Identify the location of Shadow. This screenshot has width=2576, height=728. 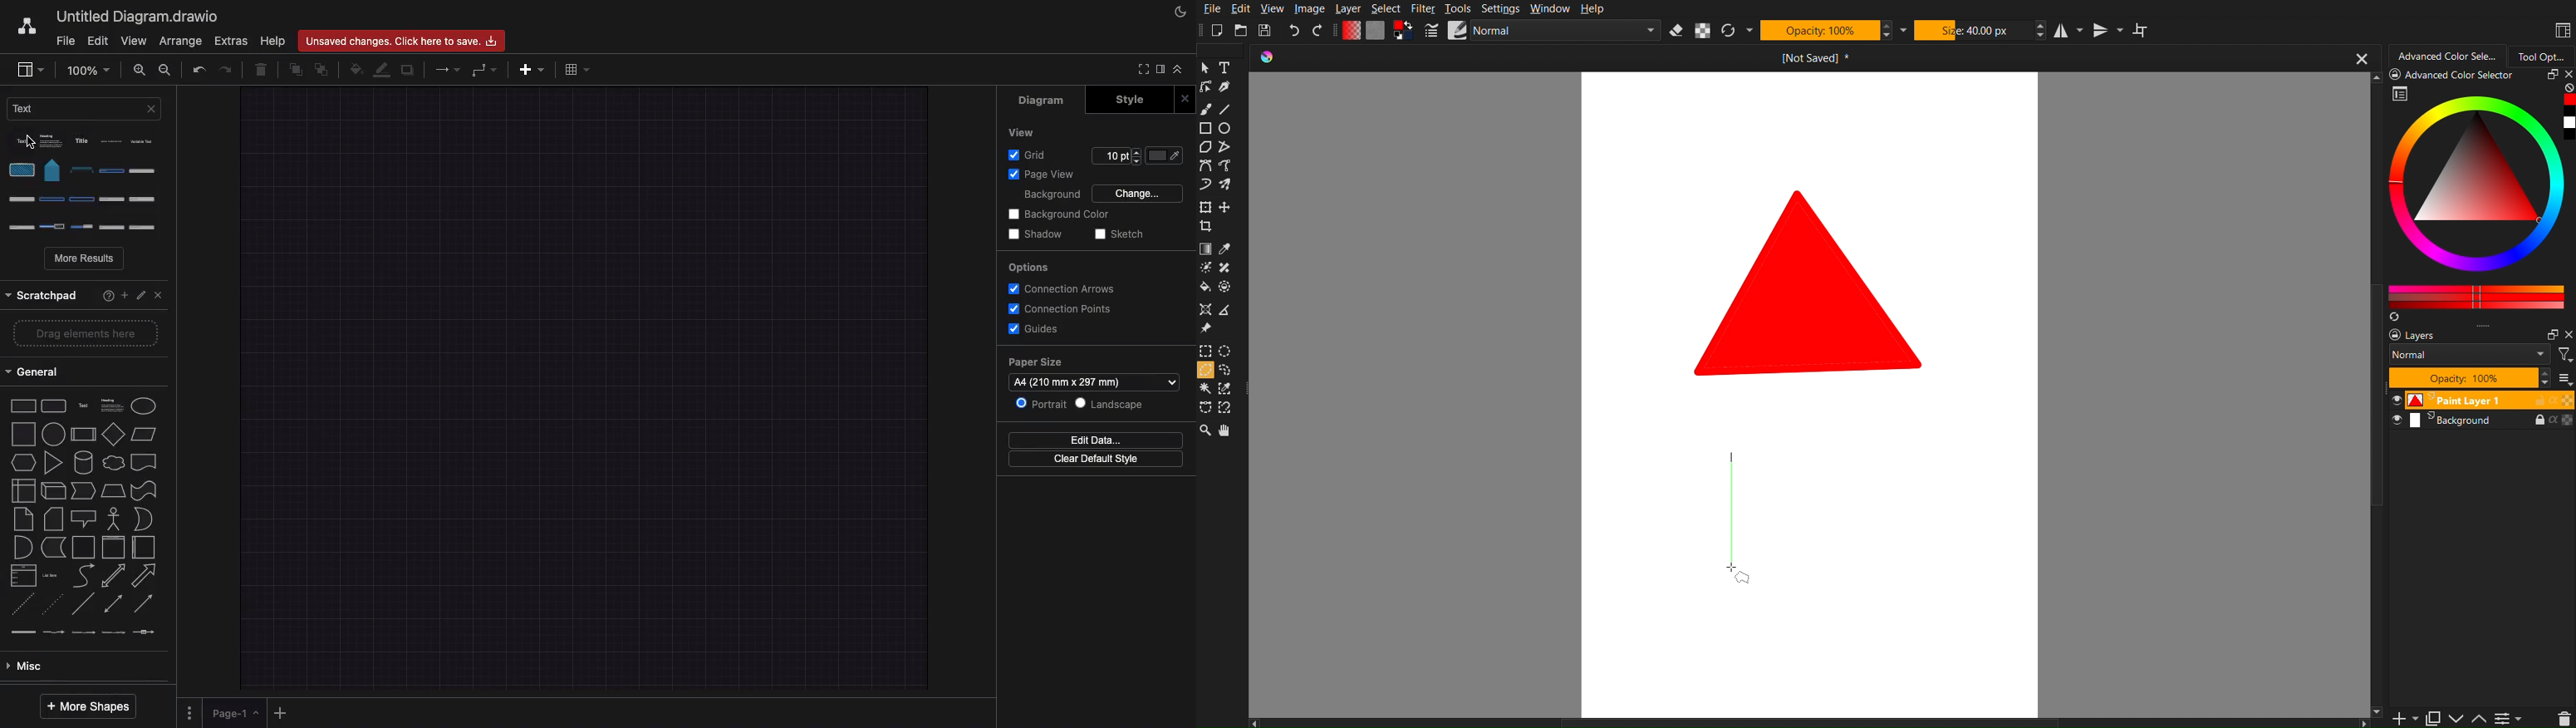
(1038, 234).